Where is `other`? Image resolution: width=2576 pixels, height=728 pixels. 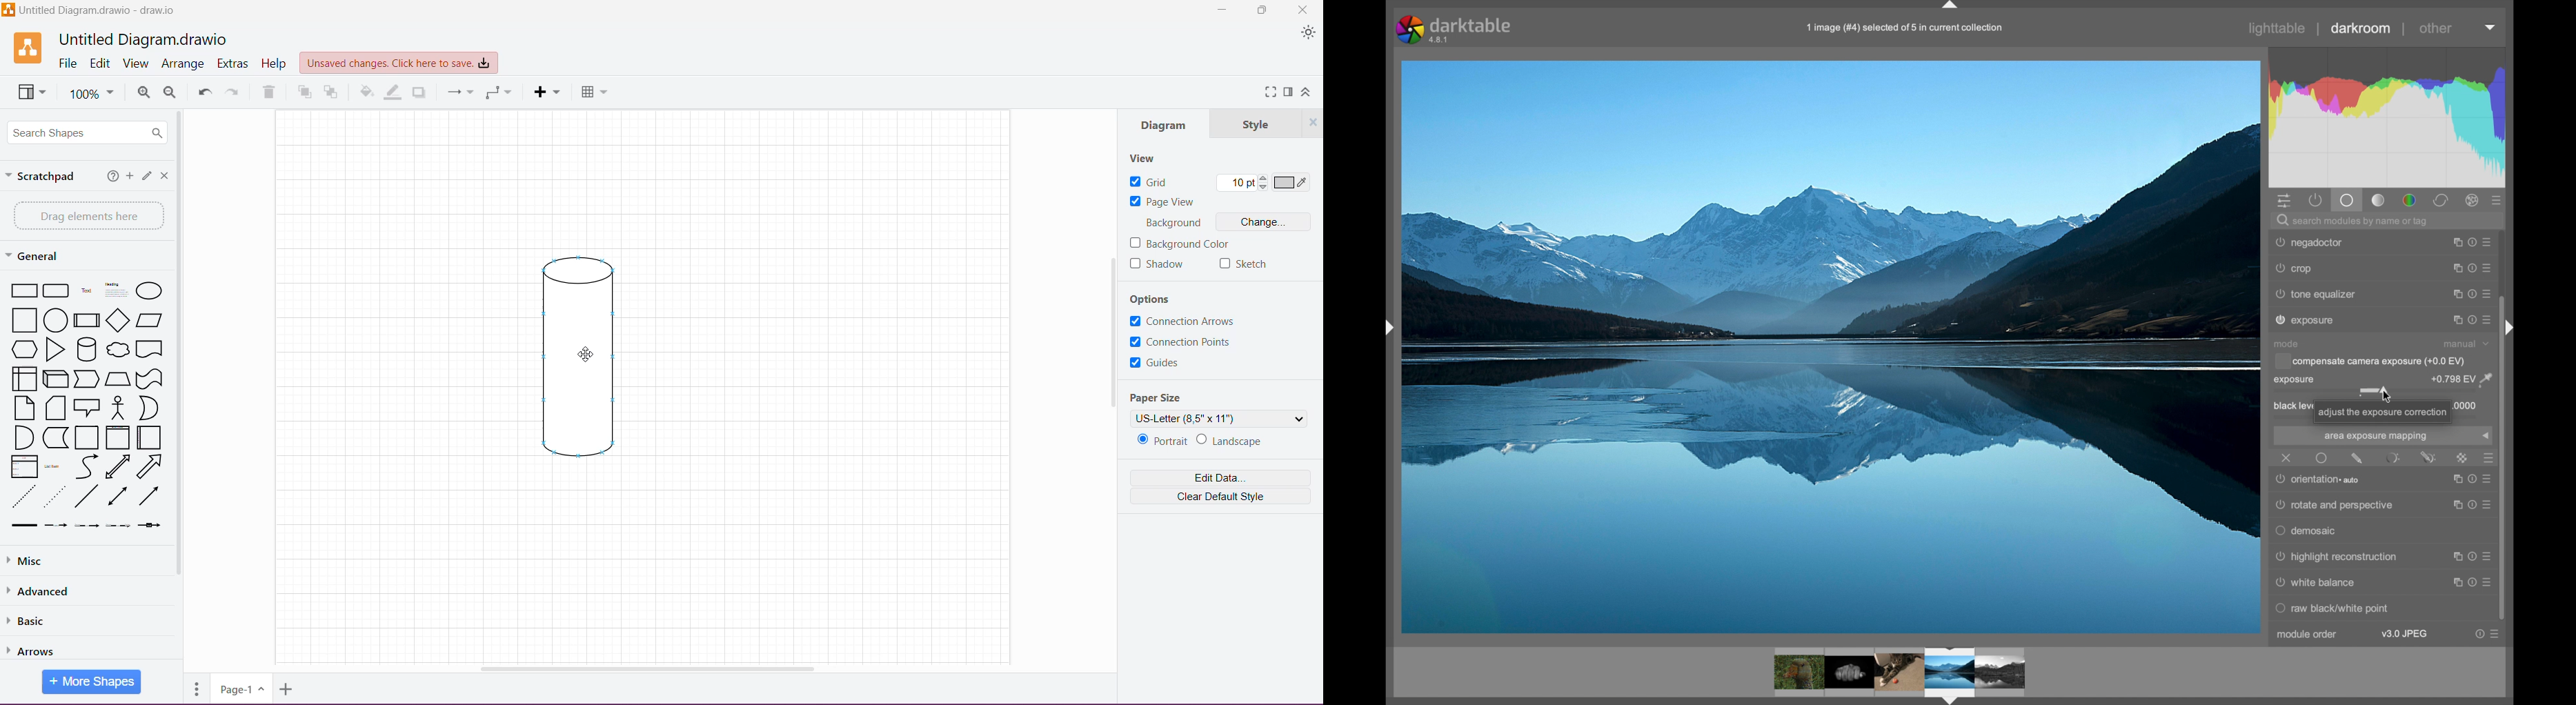 other is located at coordinates (2438, 28).